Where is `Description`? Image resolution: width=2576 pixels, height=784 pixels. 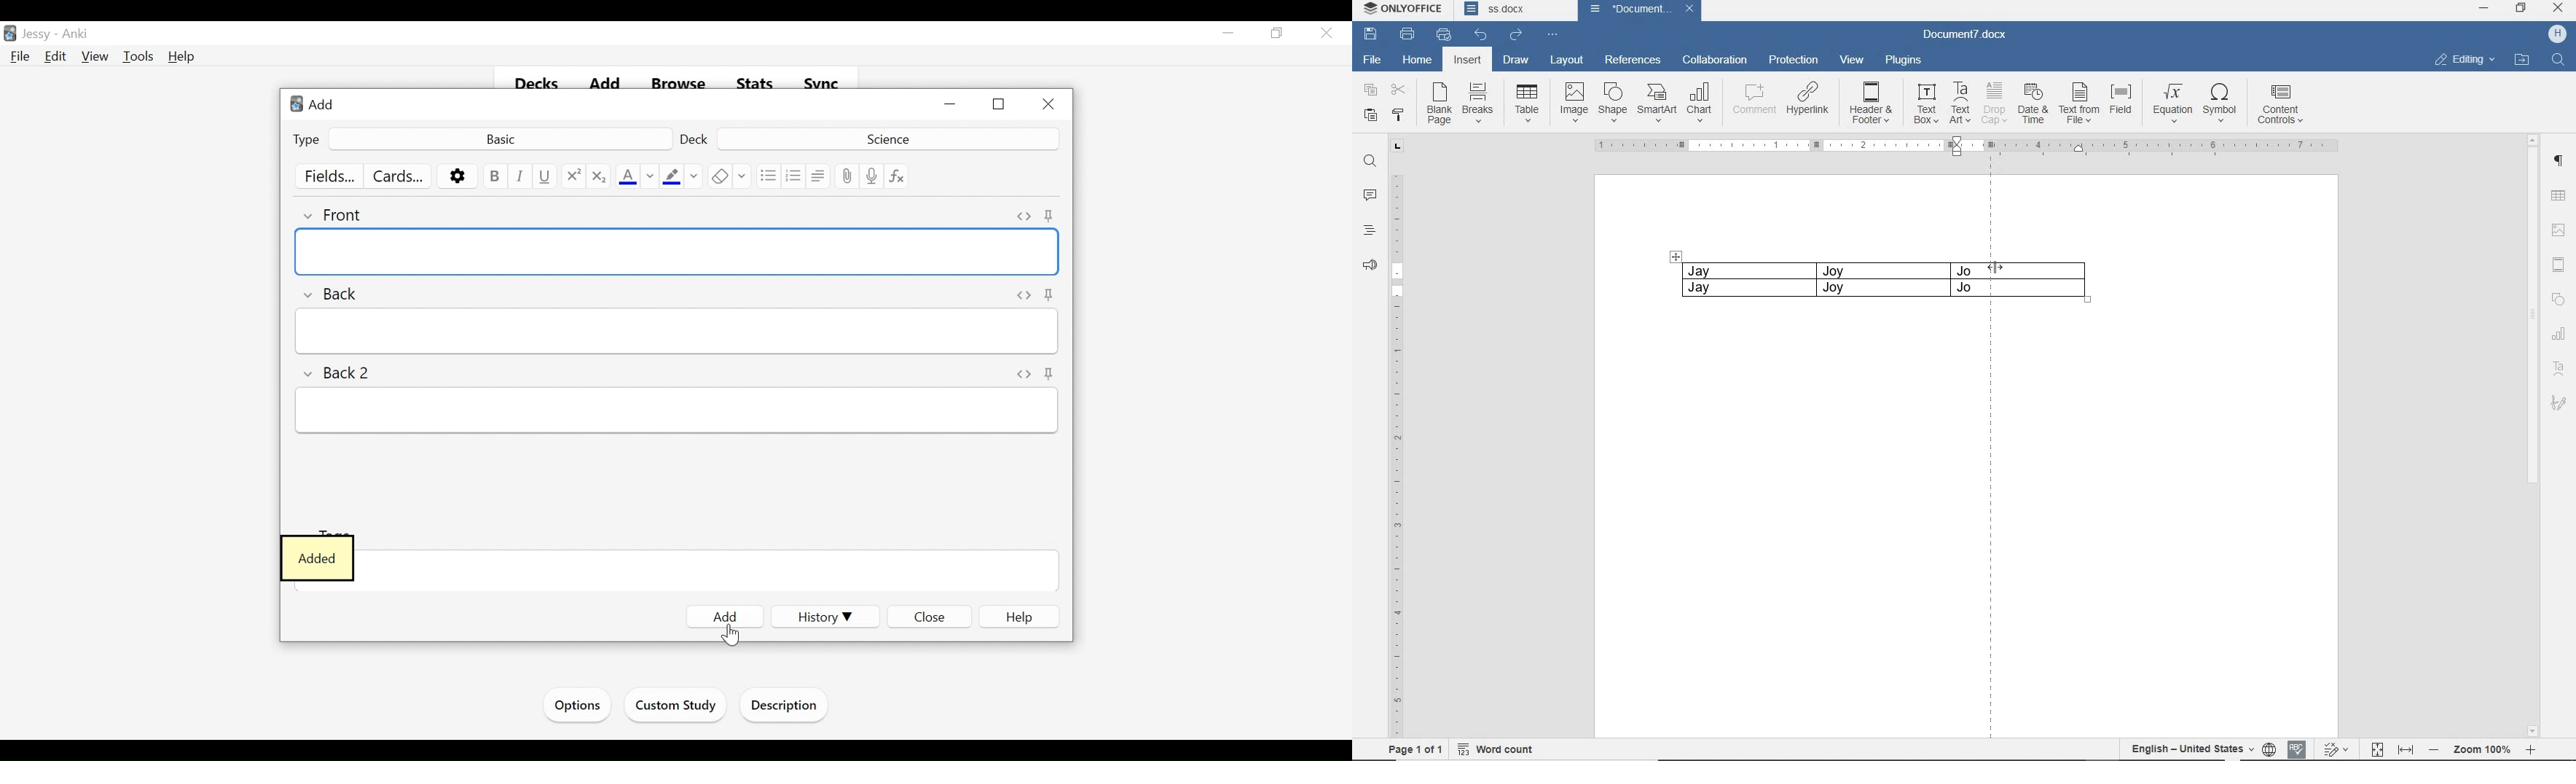 Description is located at coordinates (787, 707).